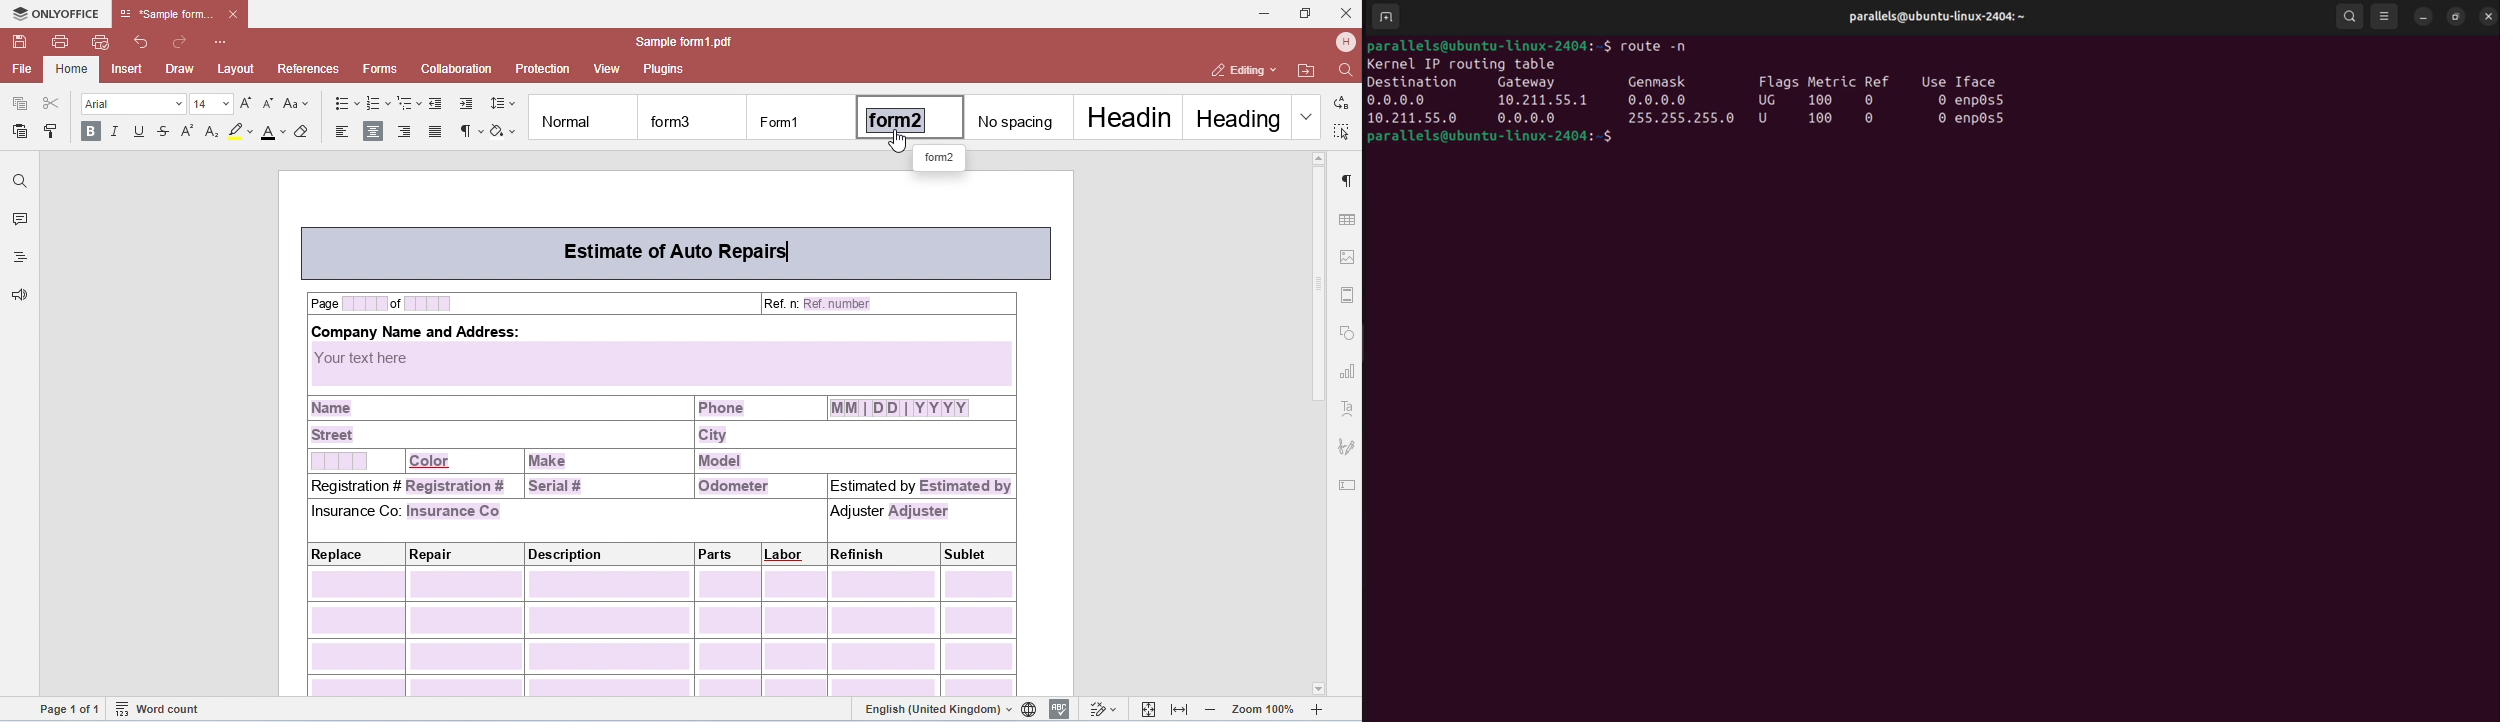 This screenshot has height=728, width=2520. I want to click on minimize, so click(2422, 16).